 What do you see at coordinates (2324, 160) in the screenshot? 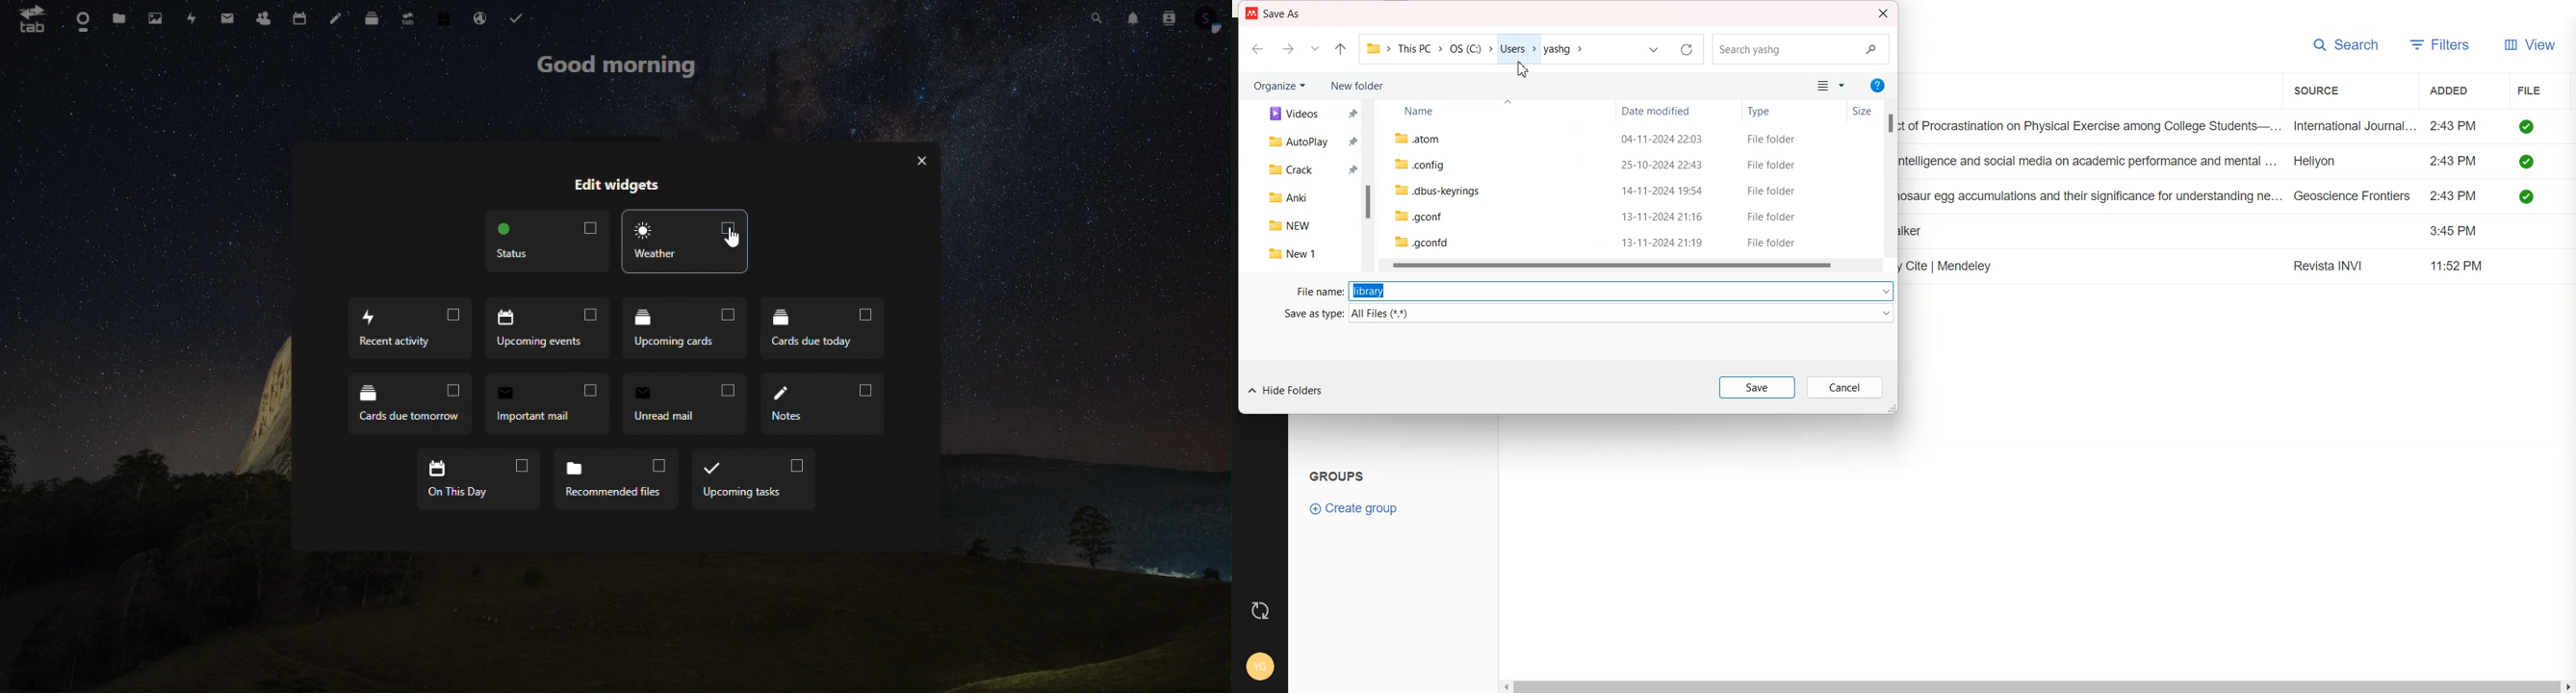
I see `Heliyon` at bounding box center [2324, 160].